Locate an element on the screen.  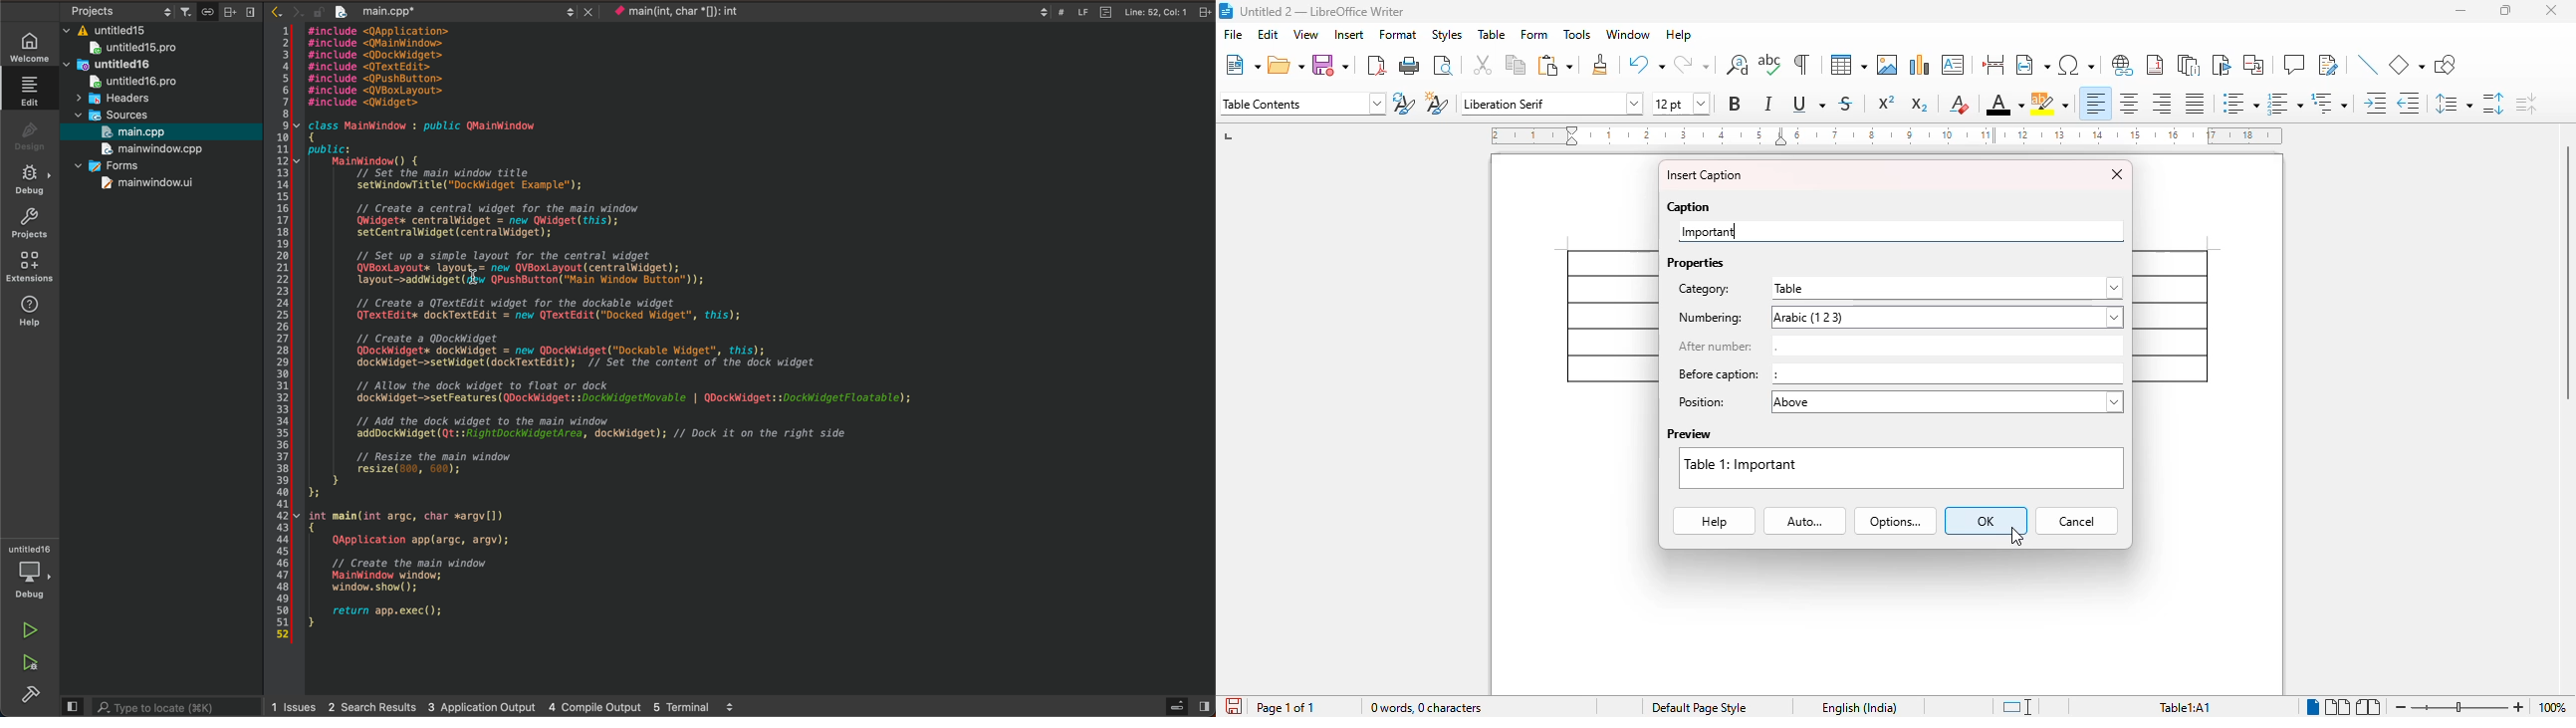
position: above is located at coordinates (1899, 402).